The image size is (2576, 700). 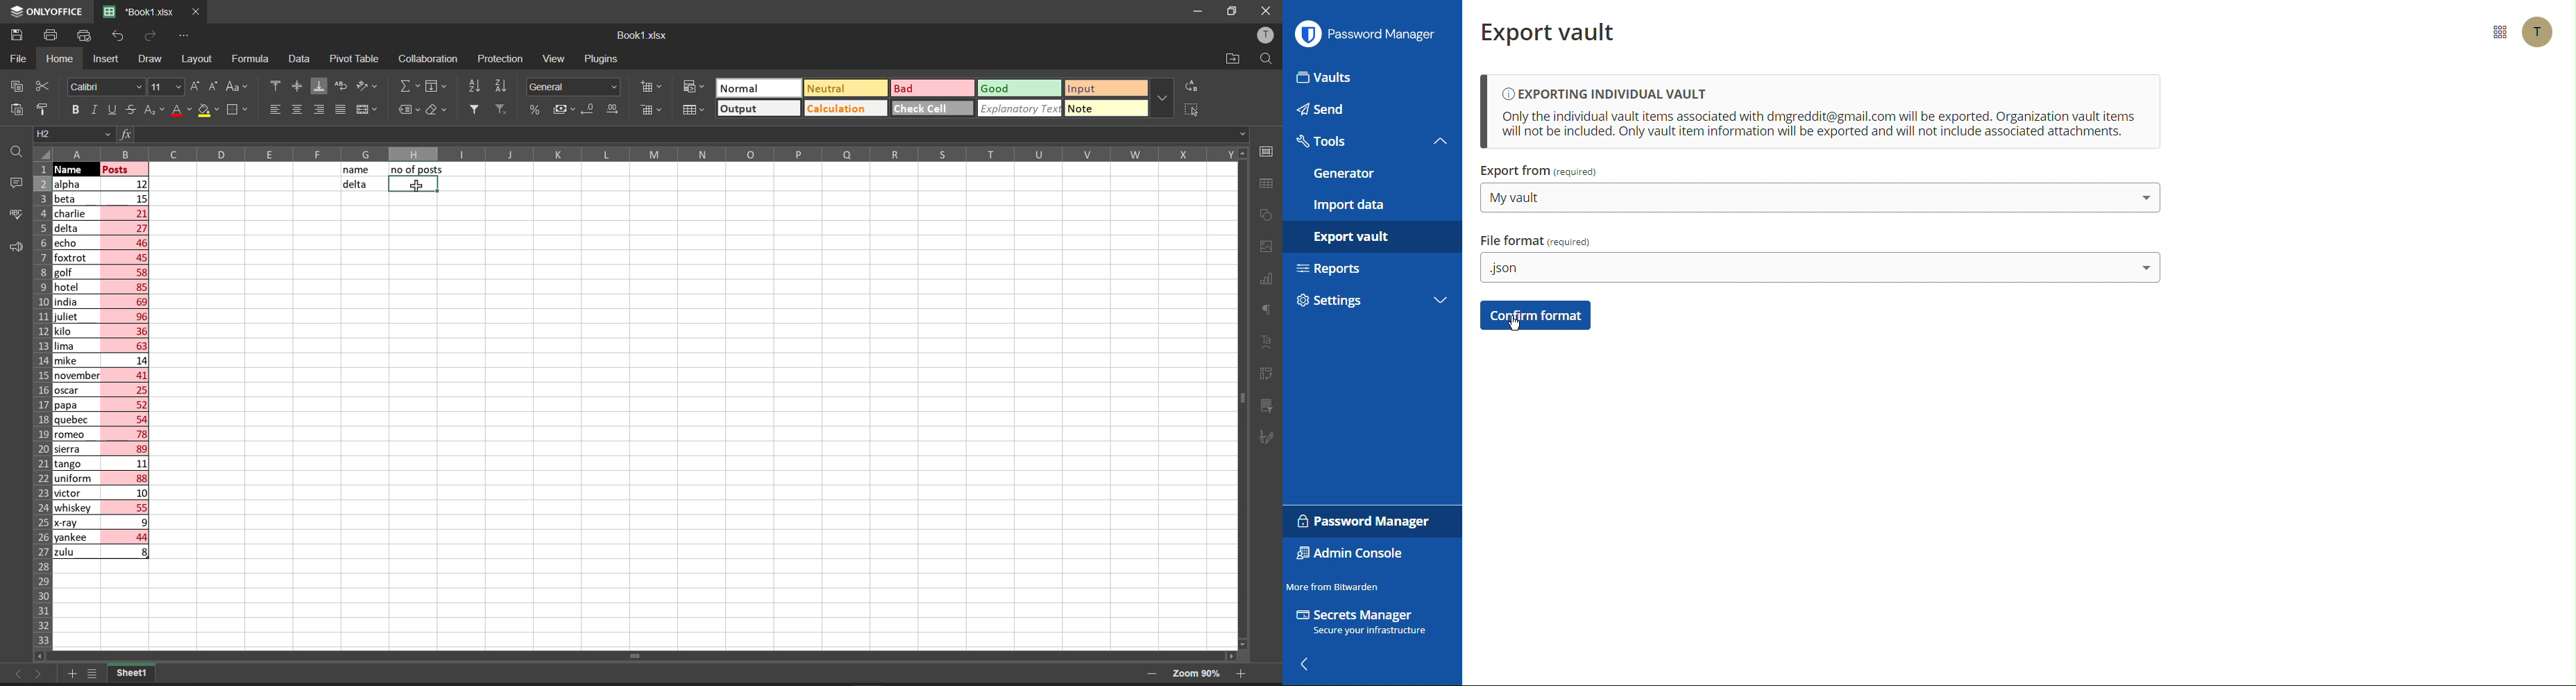 I want to click on Secrets Manager , so click(x=1367, y=624).